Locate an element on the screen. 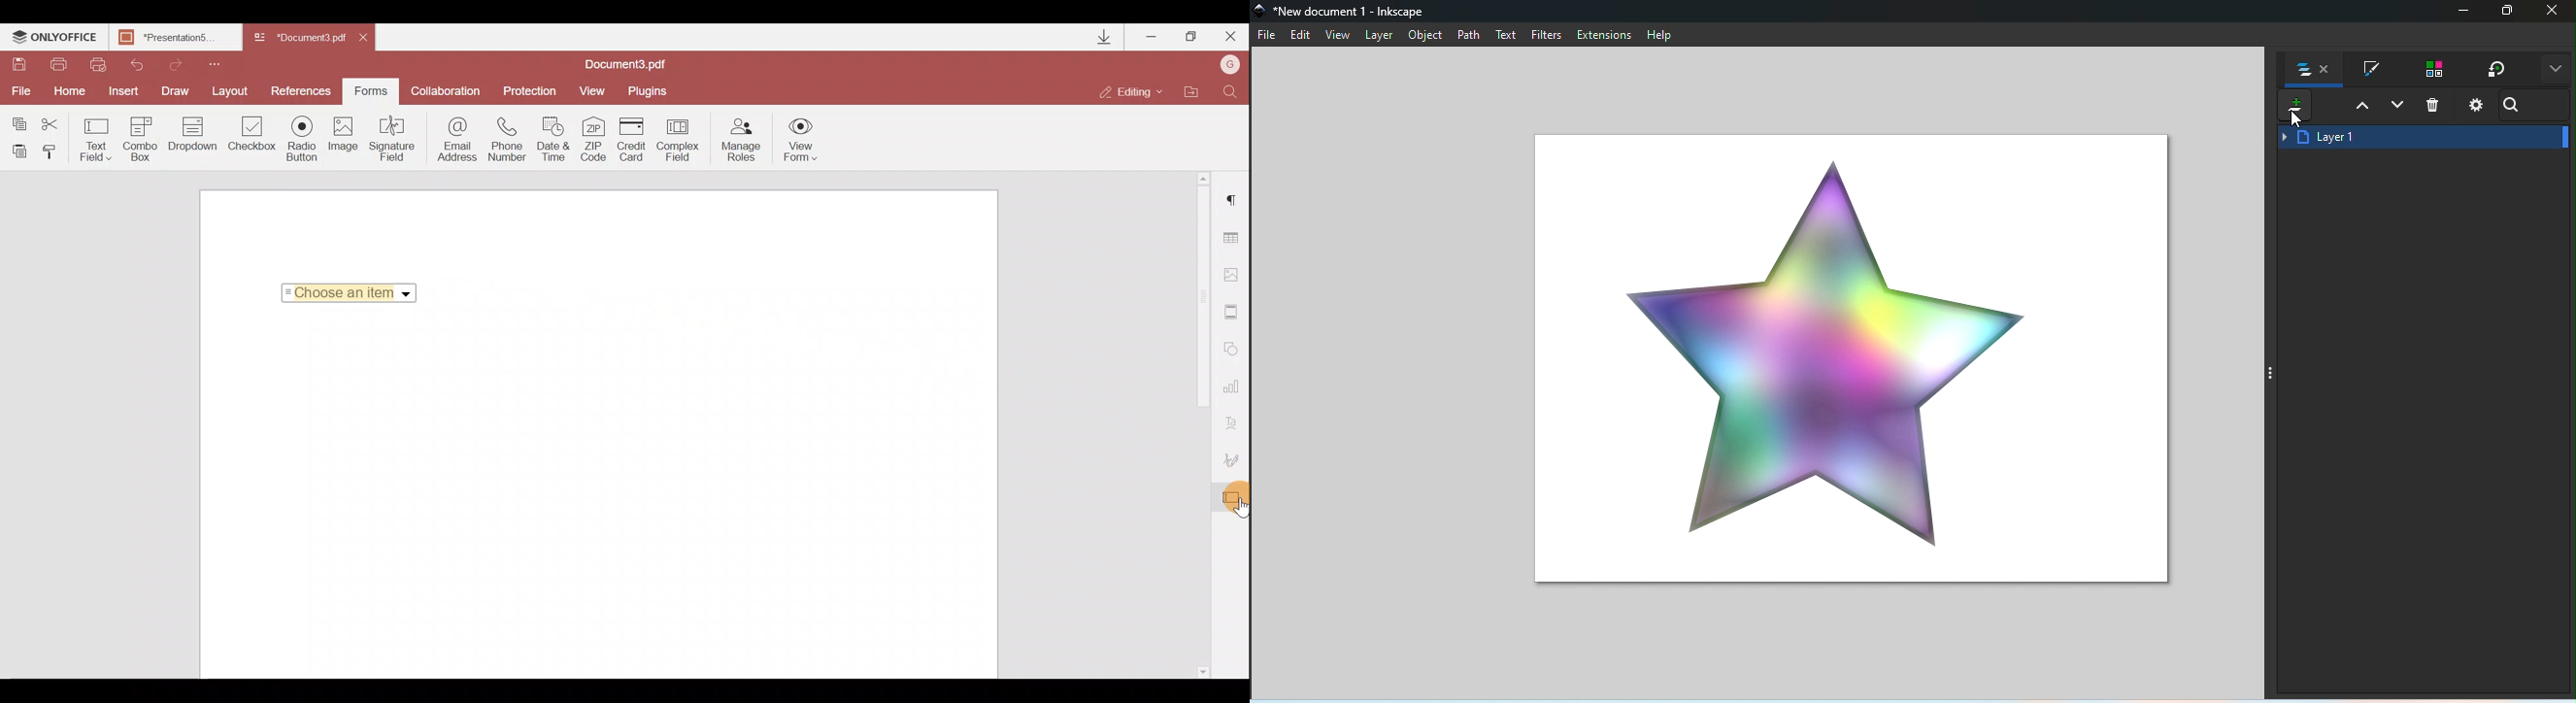  Plugins is located at coordinates (649, 92).